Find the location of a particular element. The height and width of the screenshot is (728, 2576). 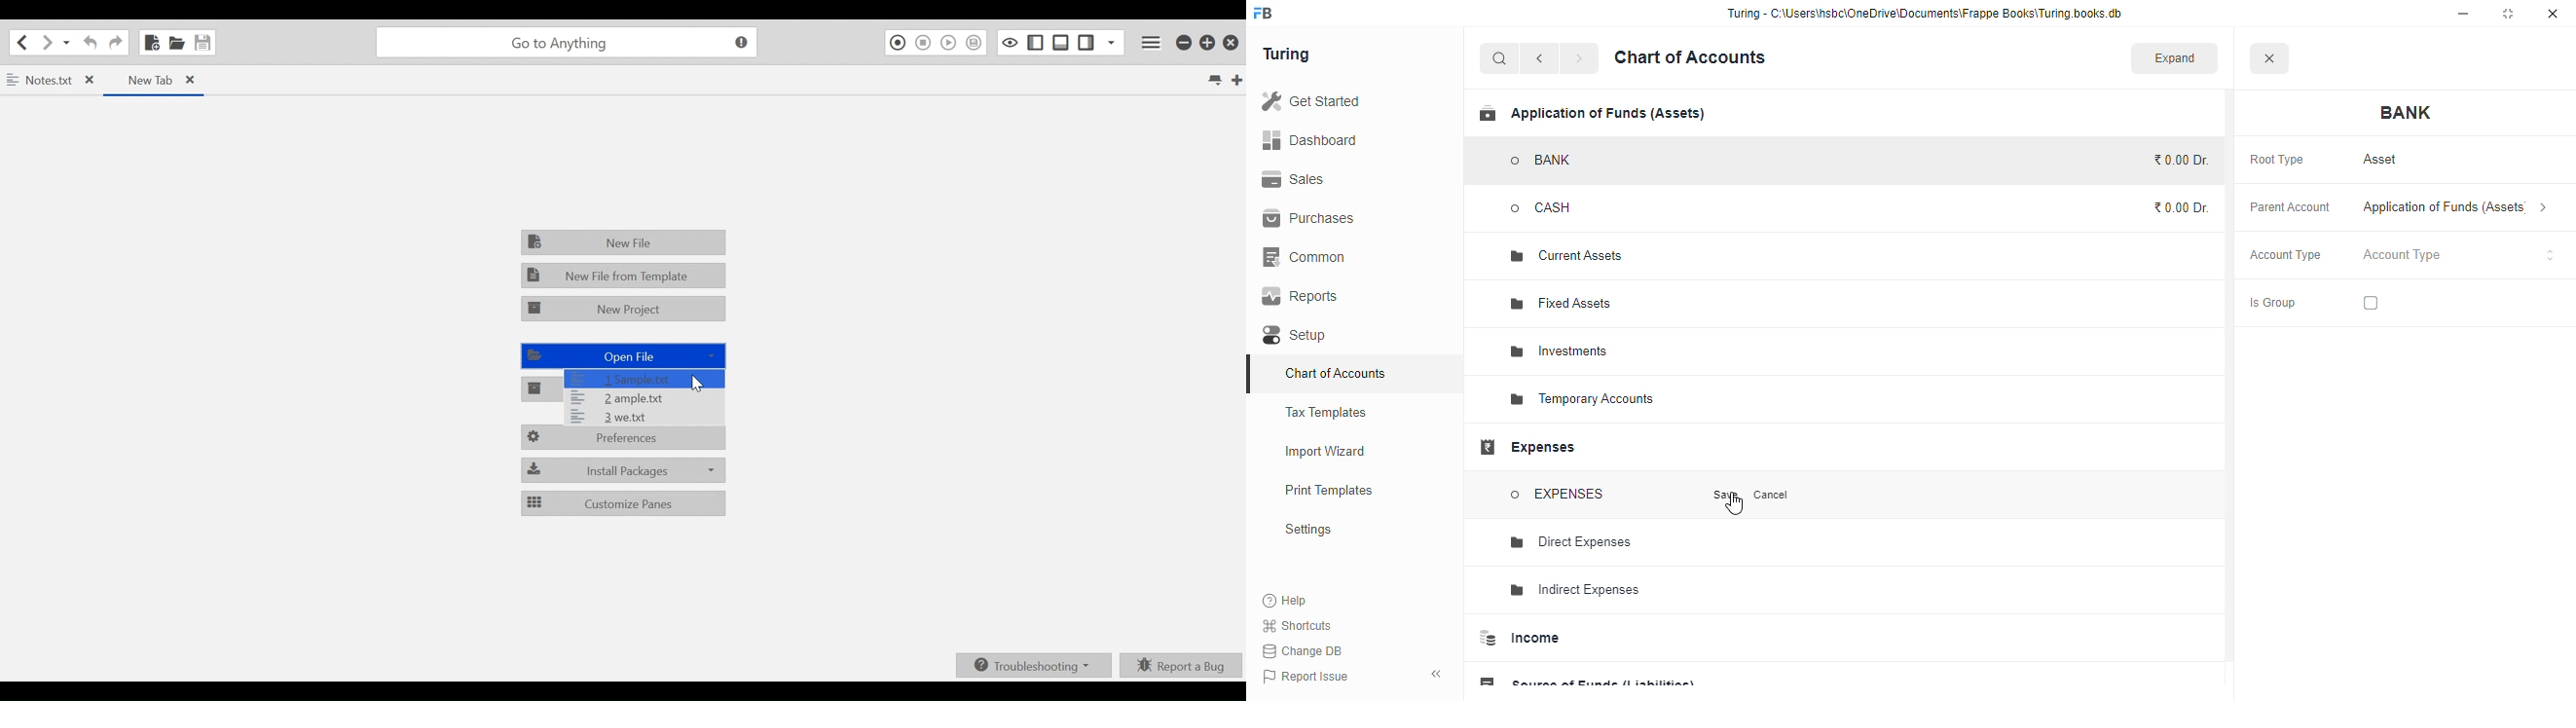

help is located at coordinates (1285, 600).